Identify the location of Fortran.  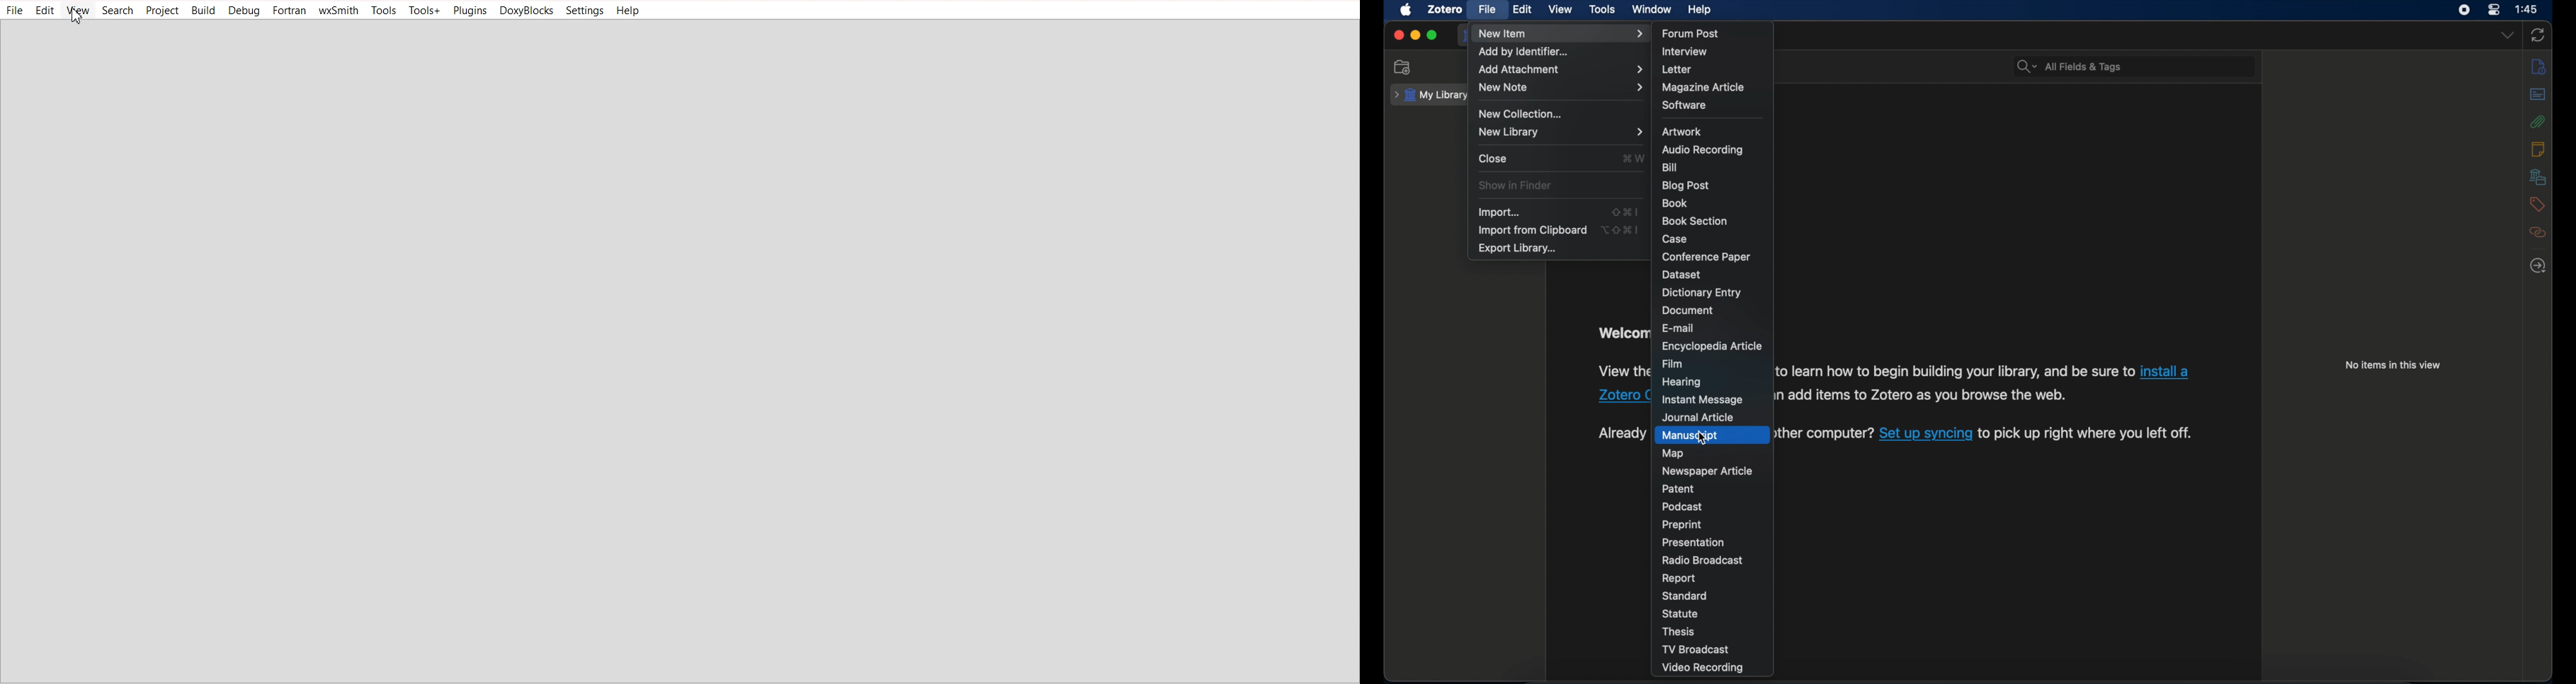
(290, 11).